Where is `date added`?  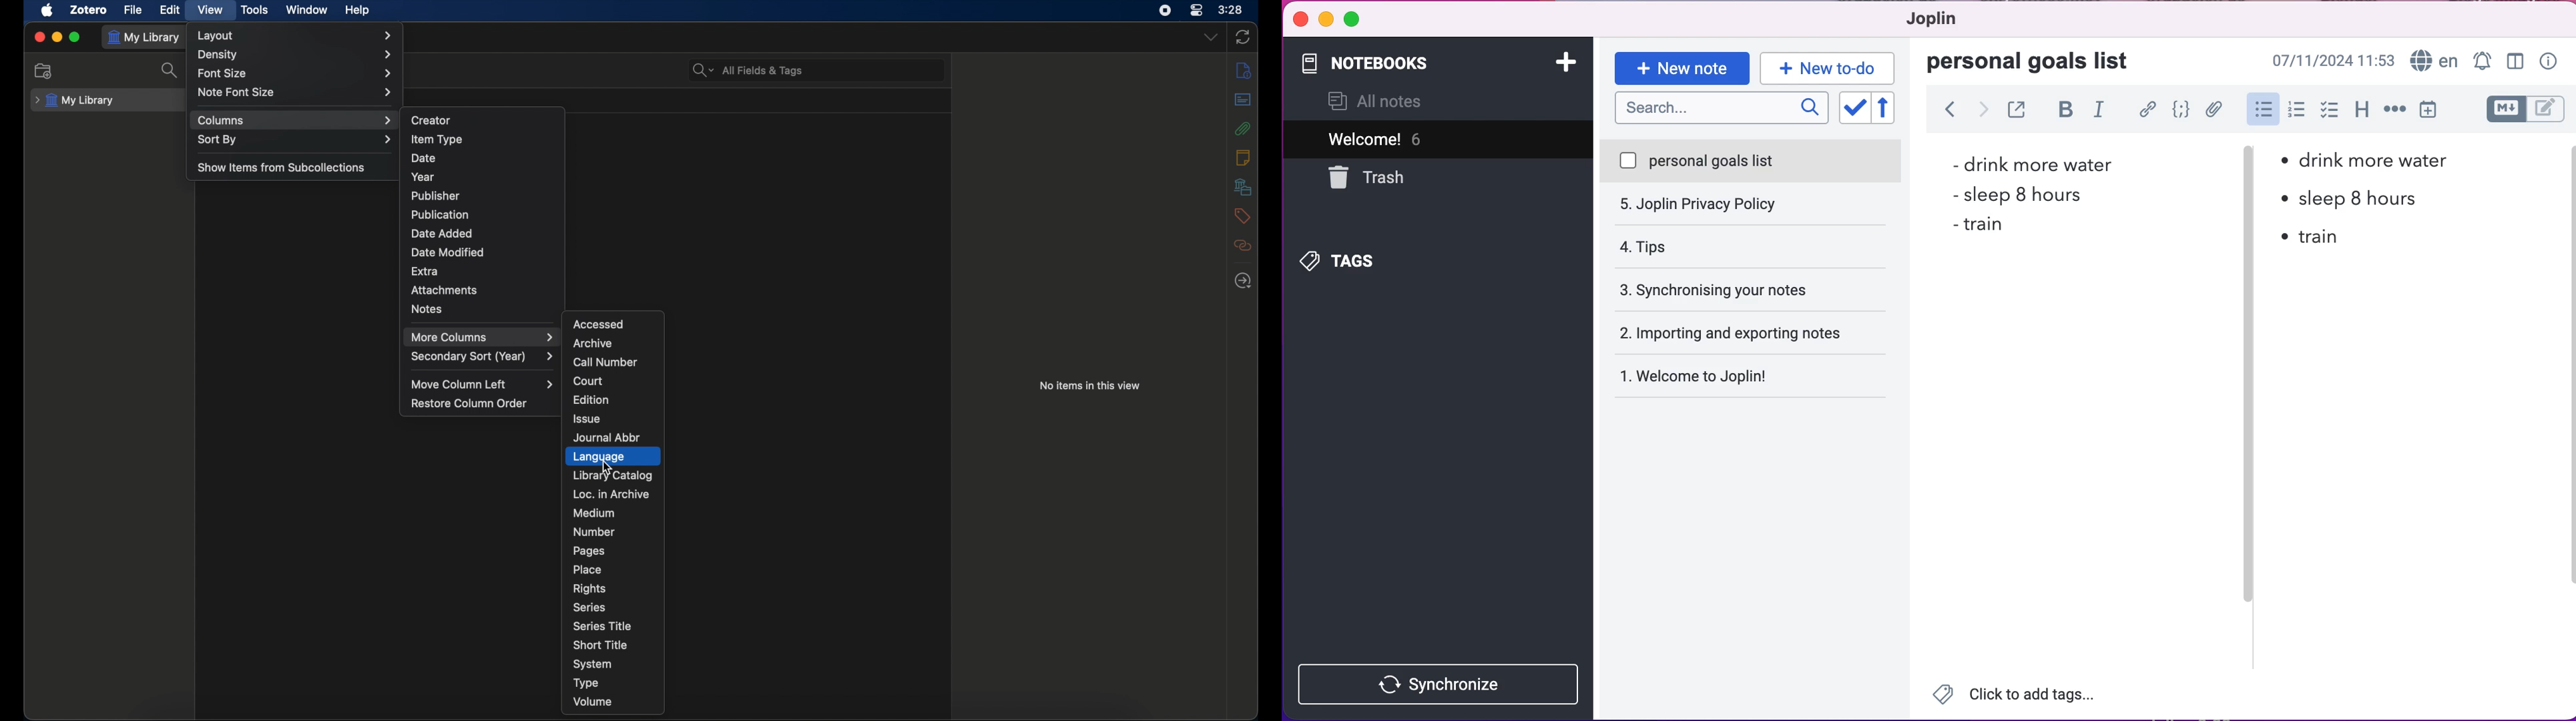
date added is located at coordinates (442, 234).